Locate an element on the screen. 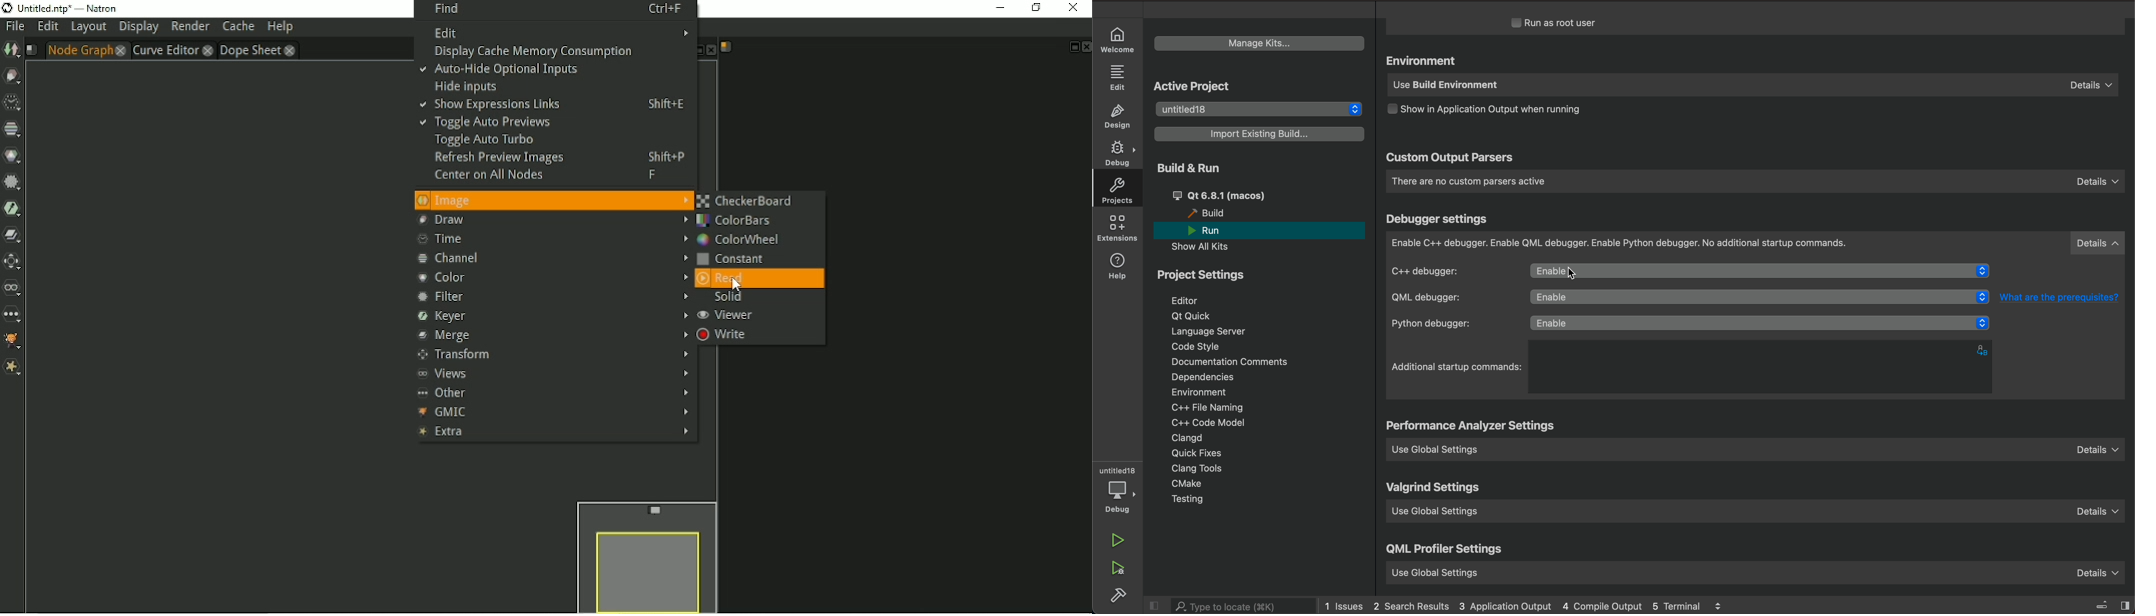  debugger is located at coordinates (1757, 244).